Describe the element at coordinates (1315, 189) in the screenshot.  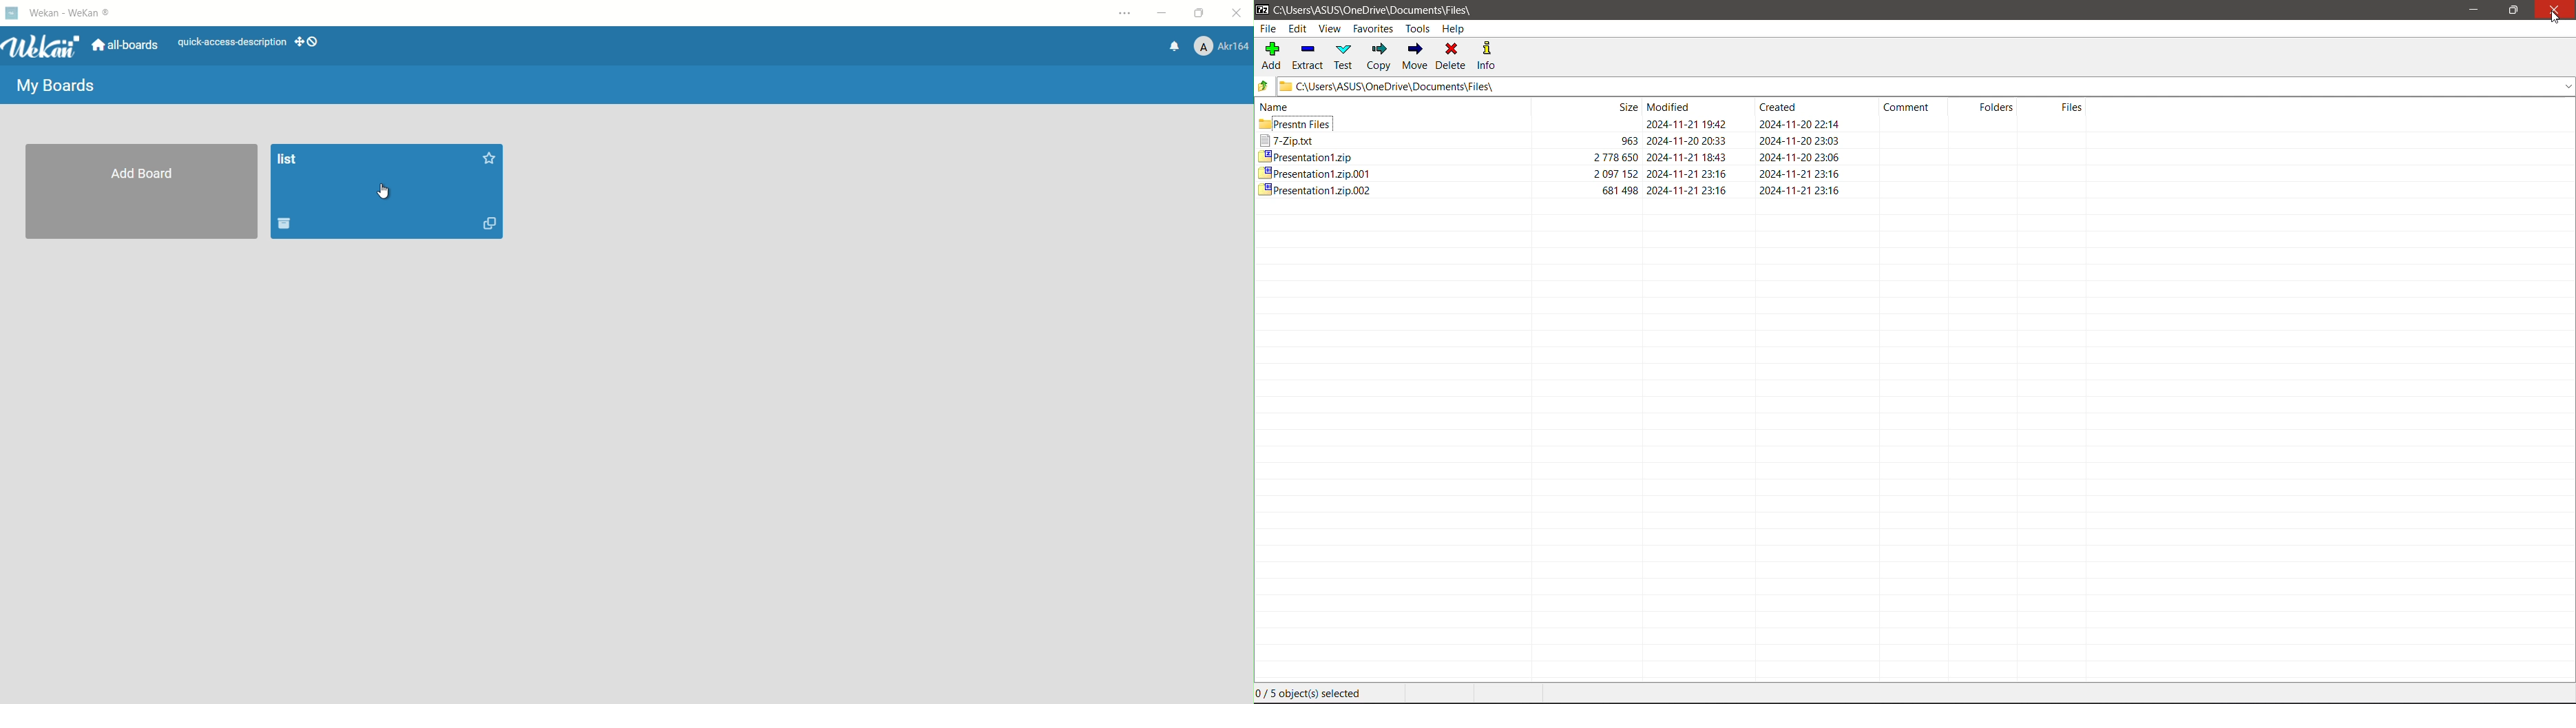
I see `Presentation1.zip.002` at that location.